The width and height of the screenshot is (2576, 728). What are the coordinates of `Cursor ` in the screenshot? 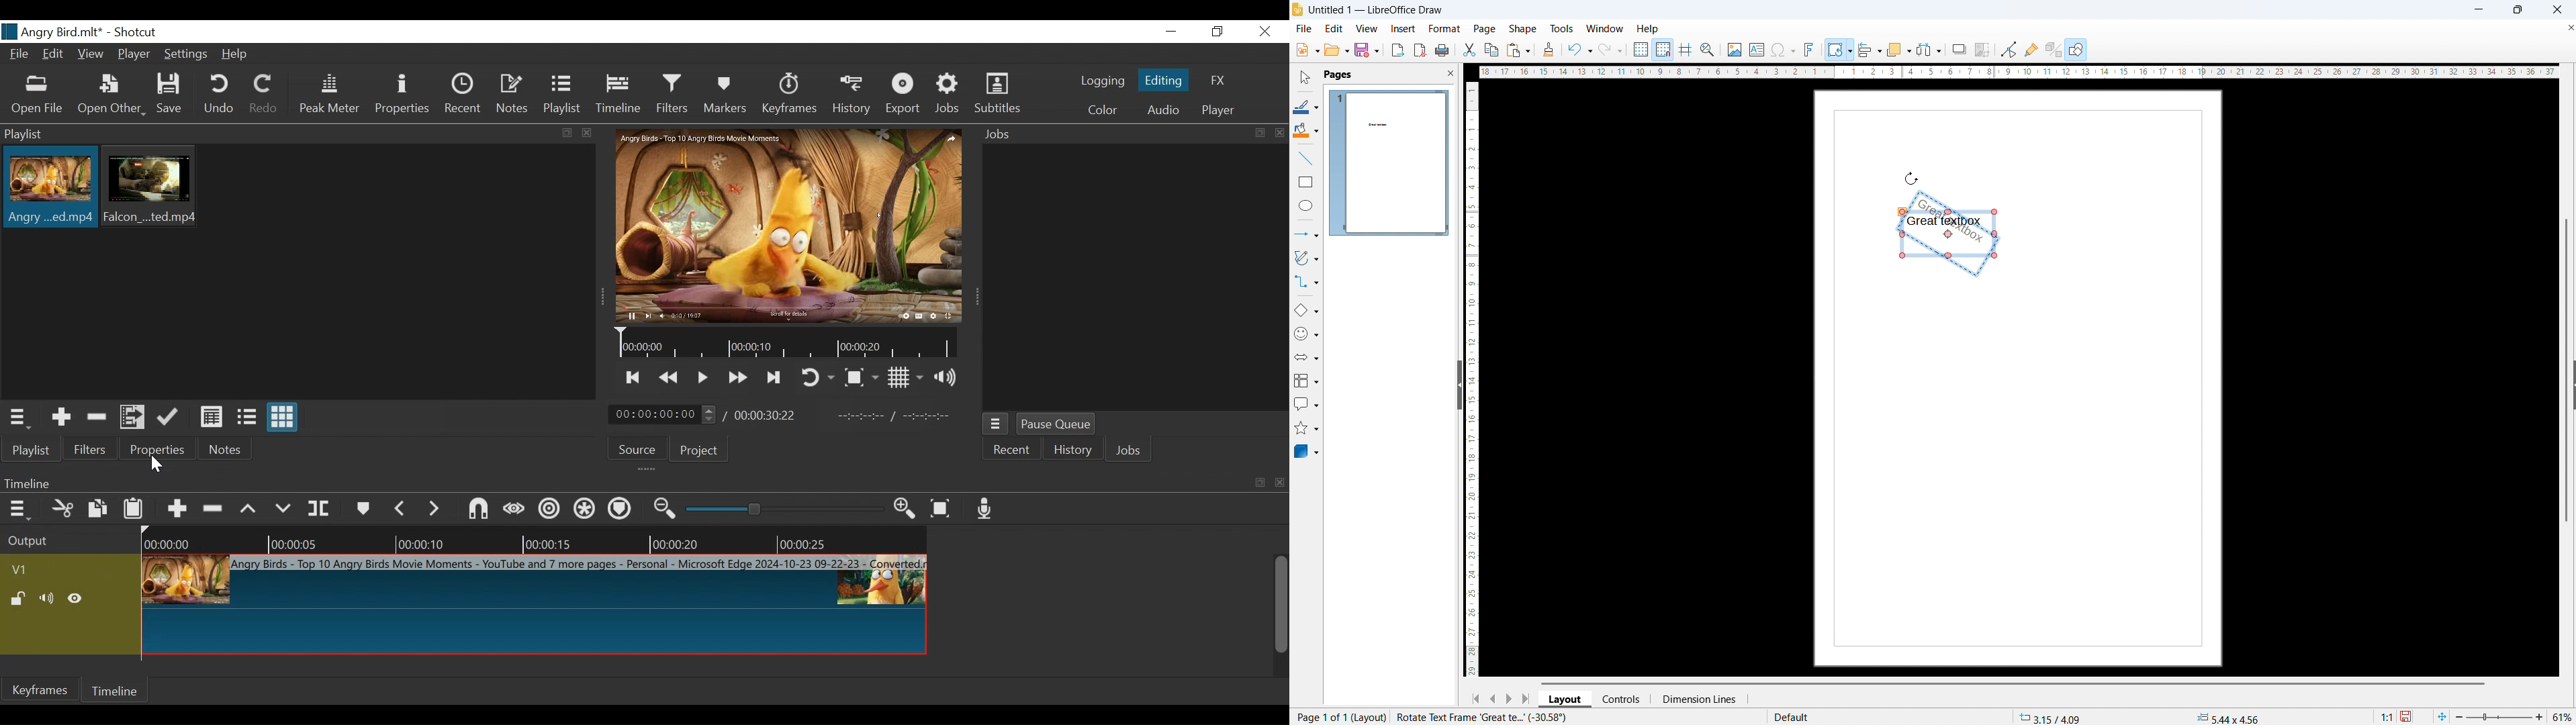 It's located at (1914, 173).